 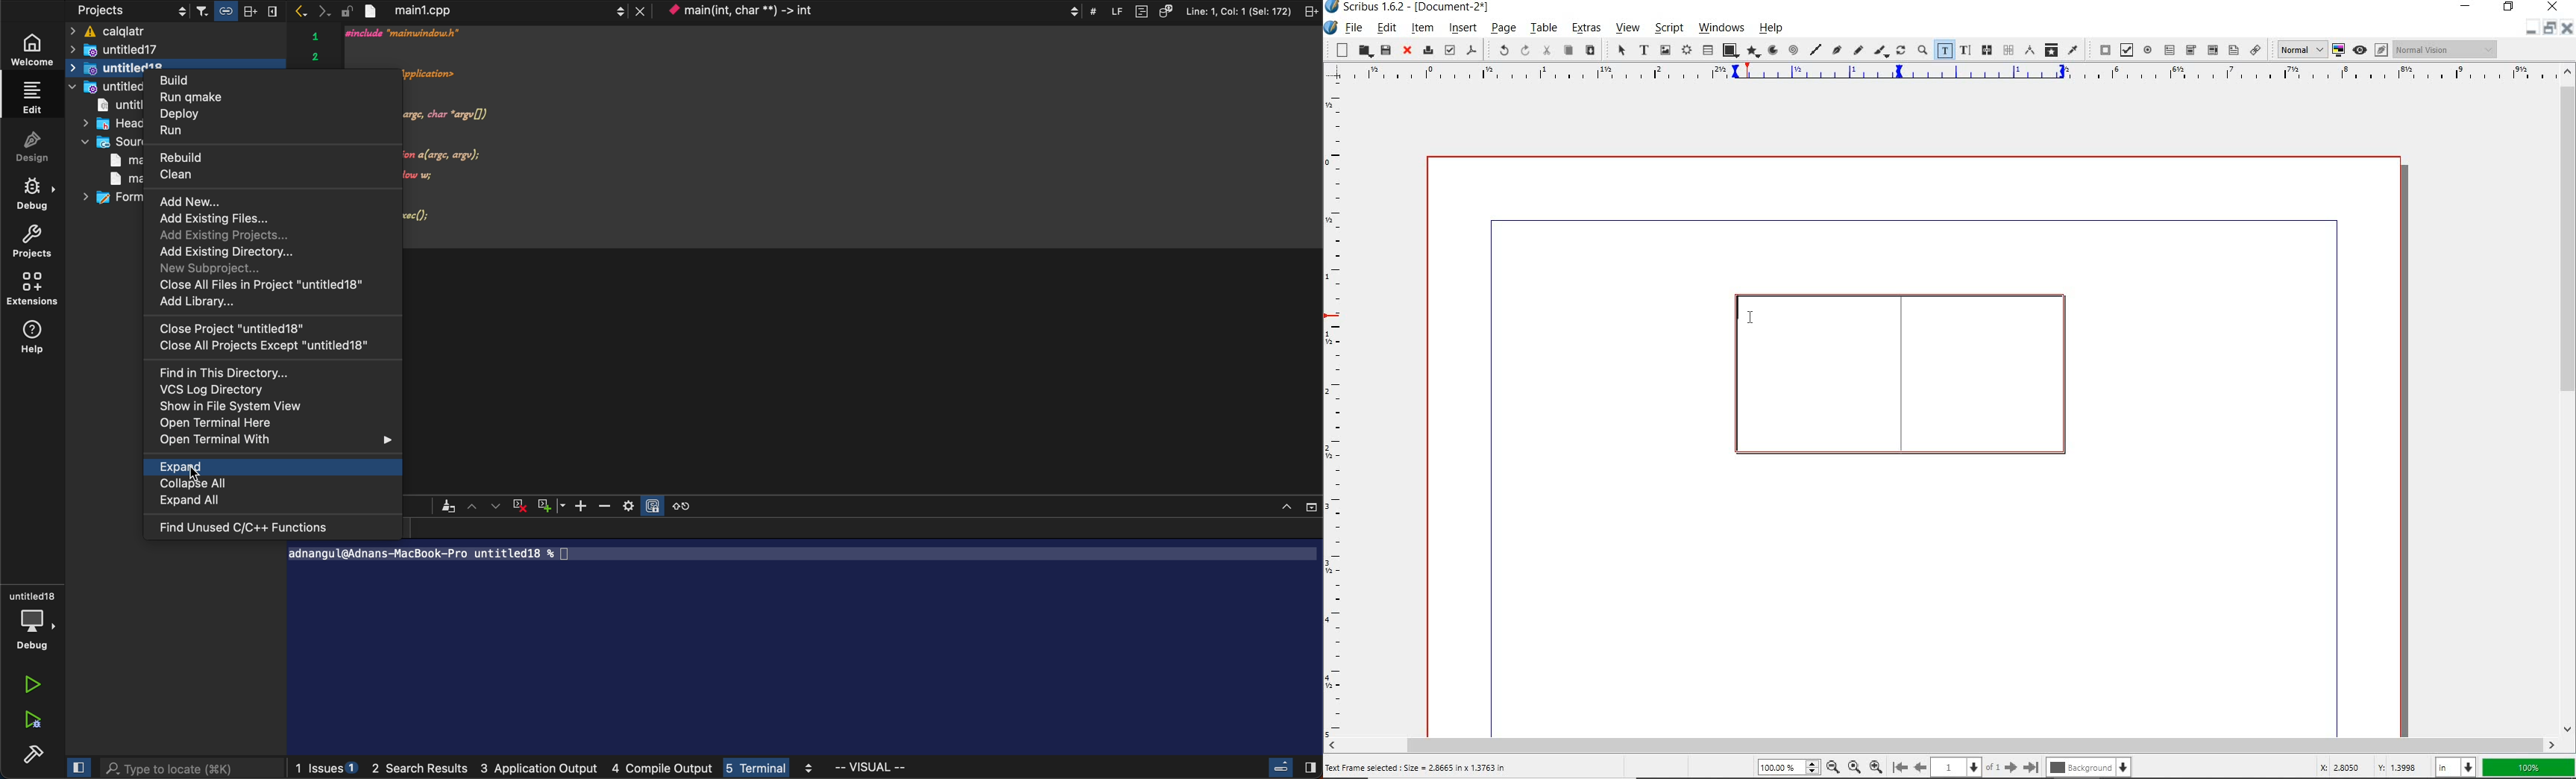 What do you see at coordinates (1957, 766) in the screenshot?
I see `page ` at bounding box center [1957, 766].